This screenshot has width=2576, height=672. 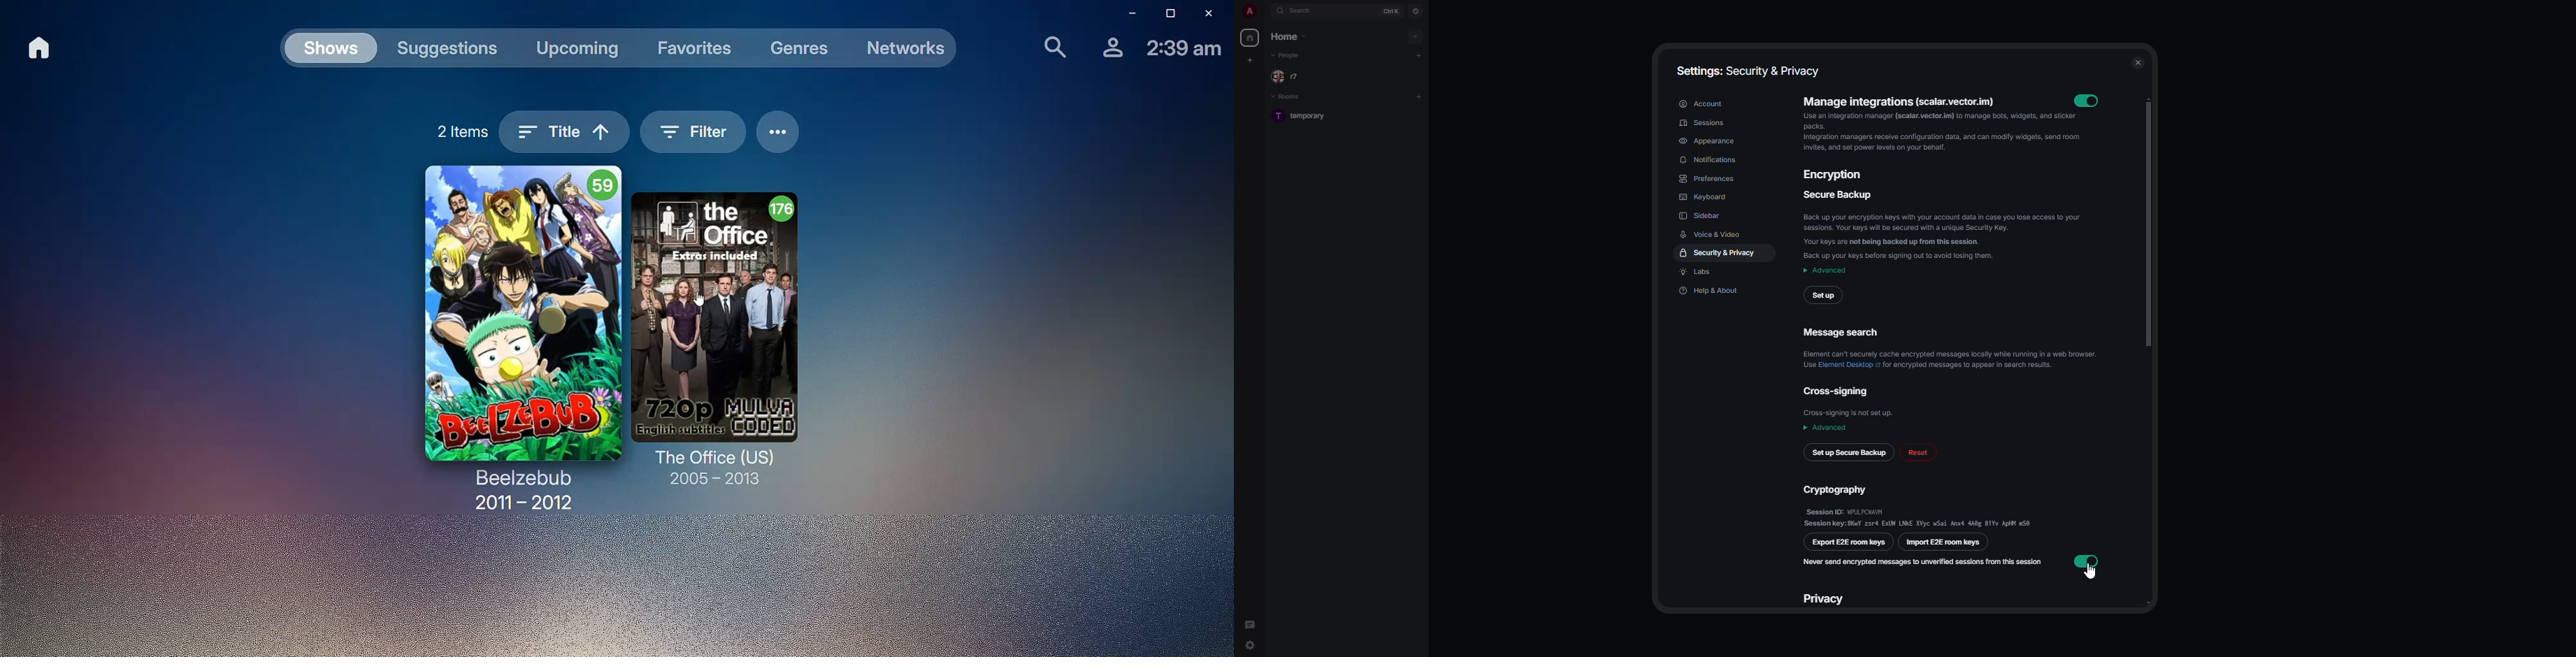 I want to click on Genres, so click(x=801, y=49).